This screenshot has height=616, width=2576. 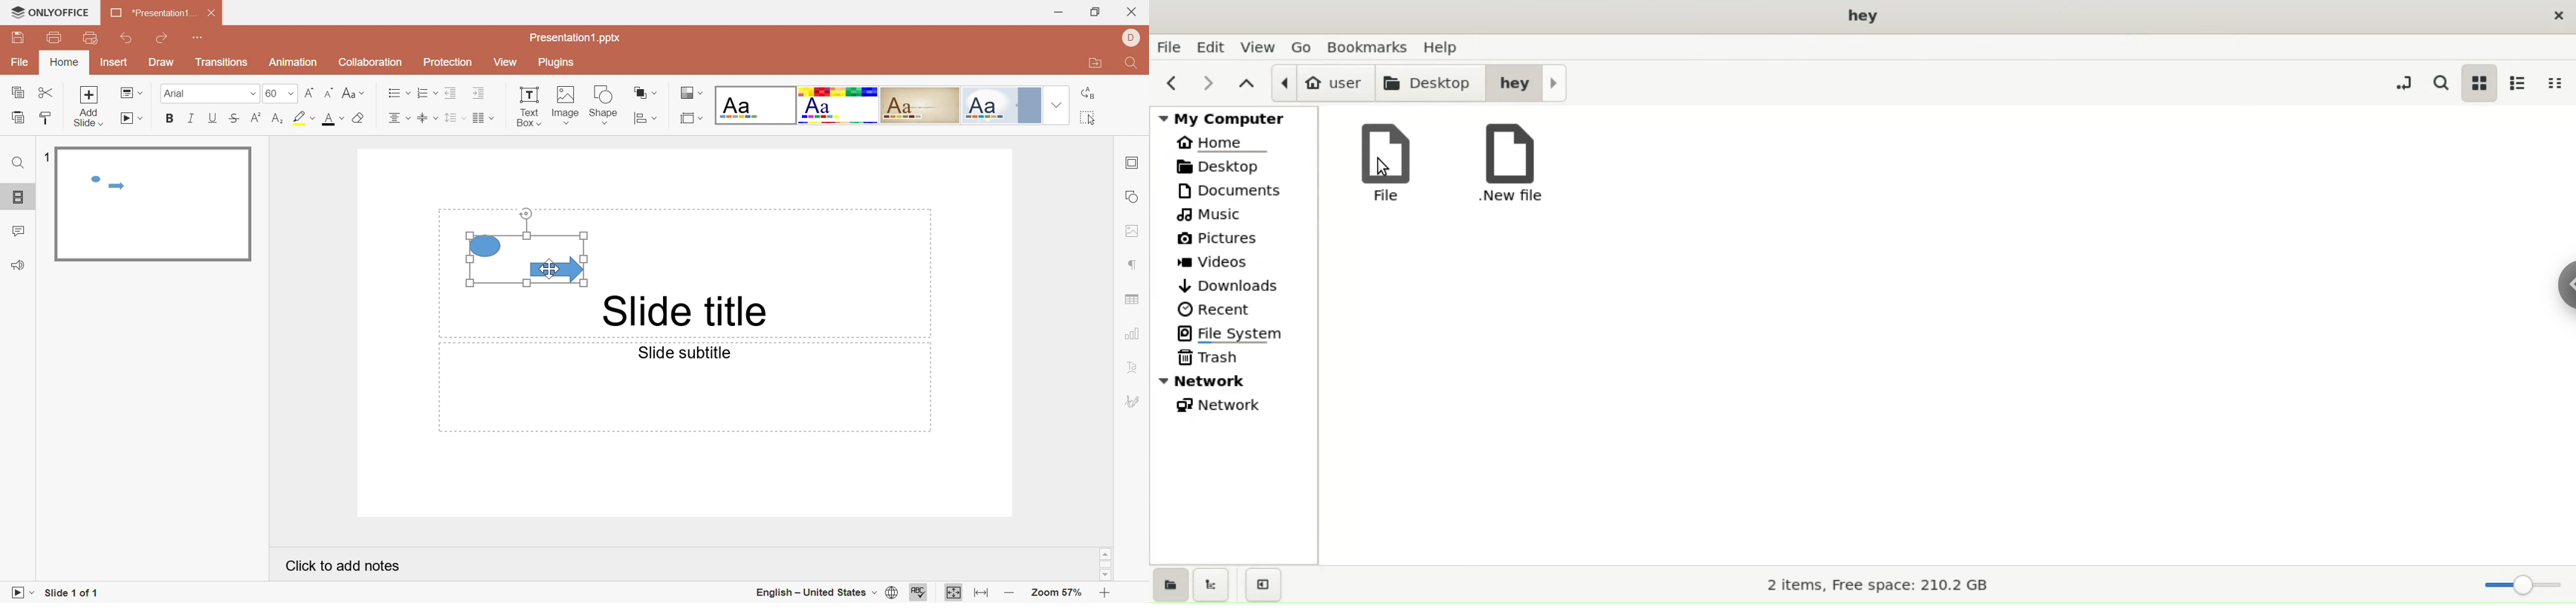 What do you see at coordinates (1055, 104) in the screenshot?
I see `Drop Down` at bounding box center [1055, 104].